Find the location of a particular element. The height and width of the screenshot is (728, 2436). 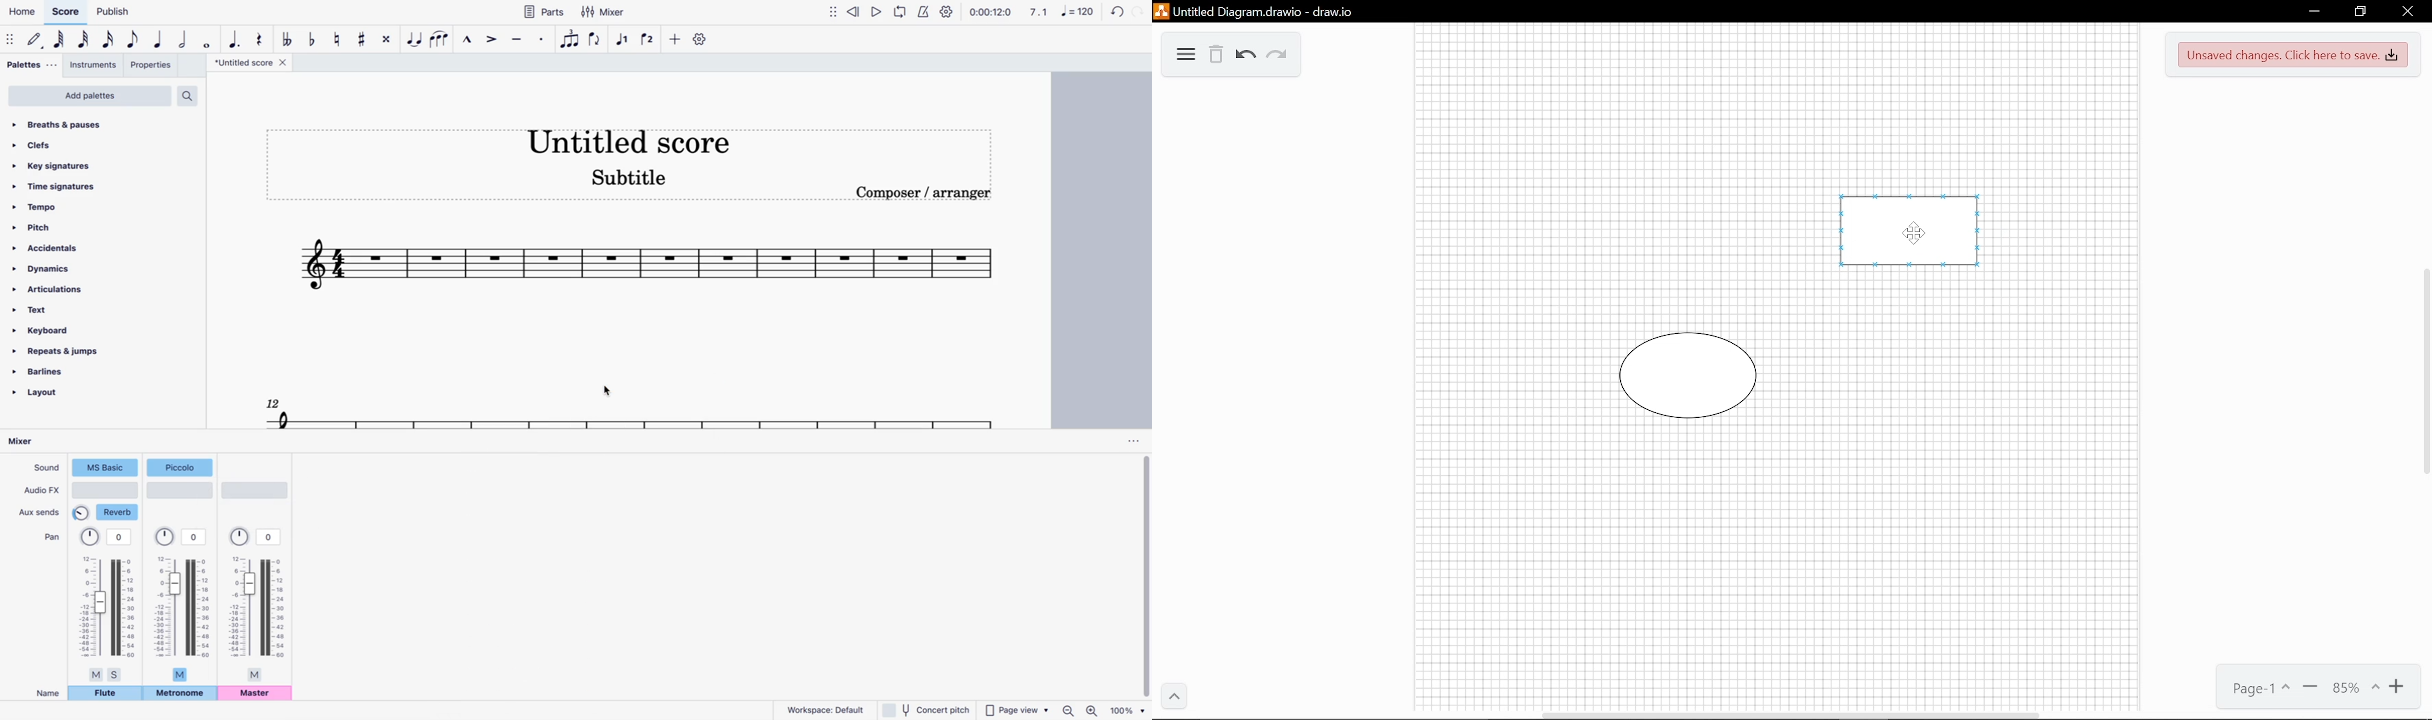

add palettes is located at coordinates (89, 96).